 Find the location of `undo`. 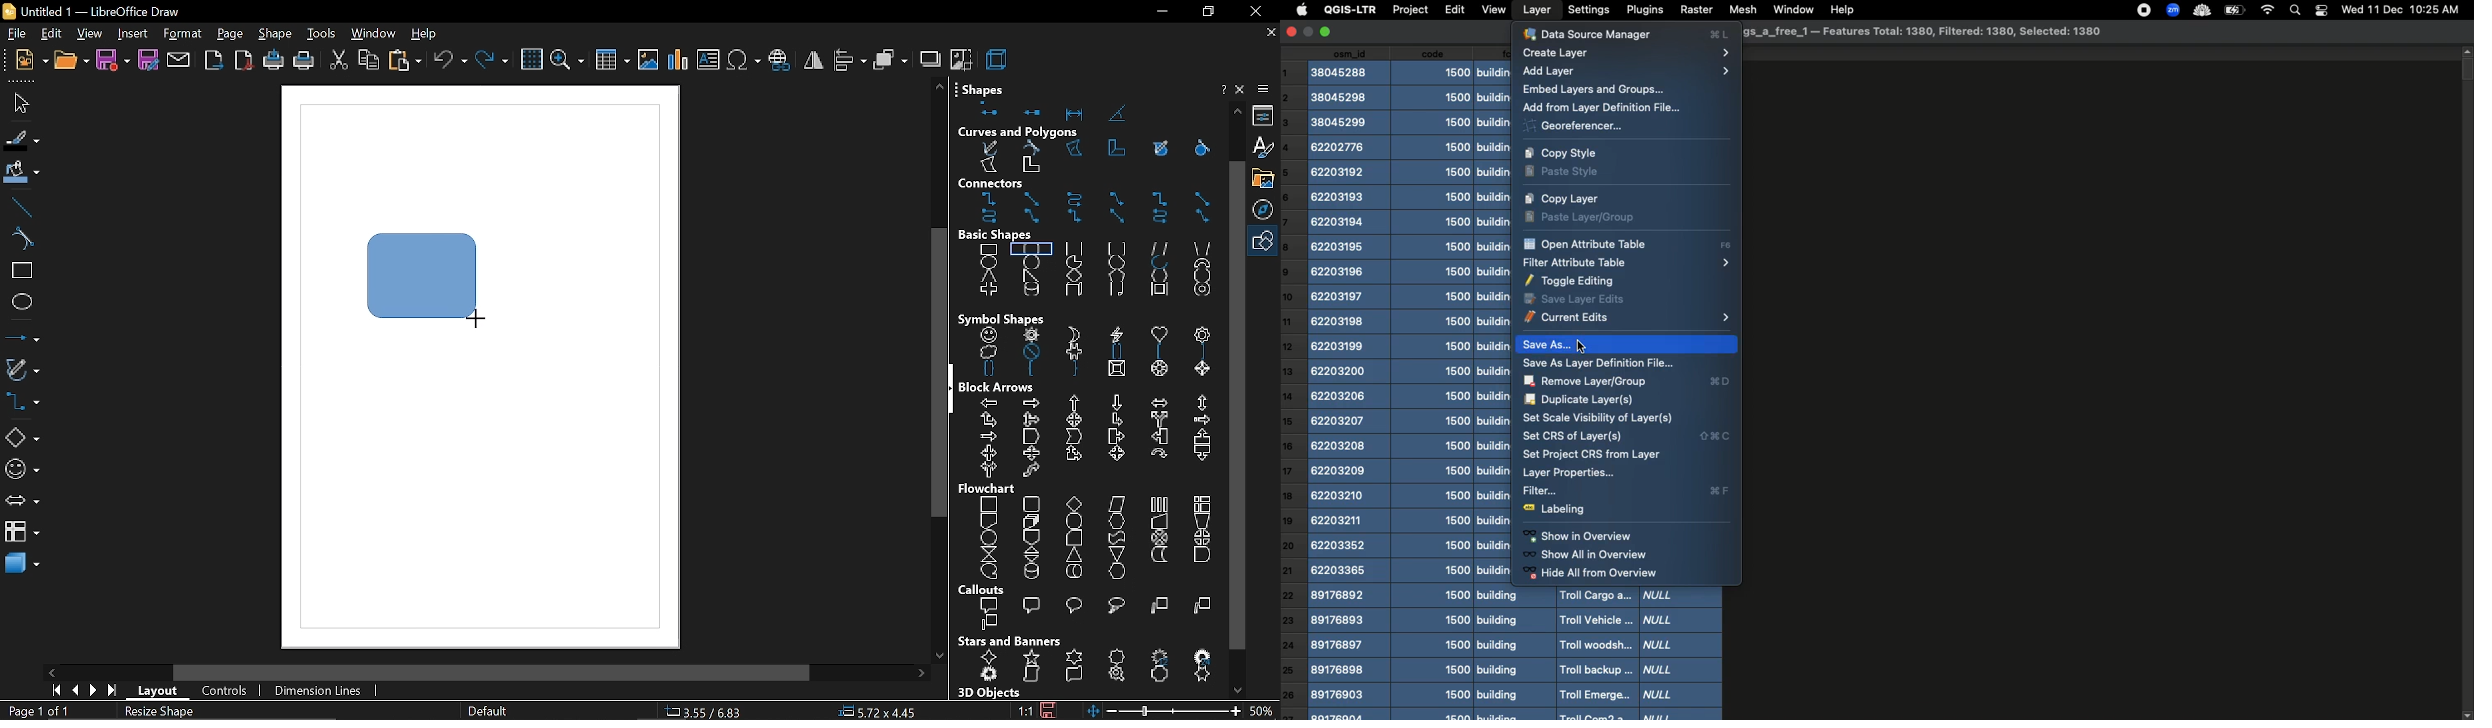

undo is located at coordinates (450, 62).